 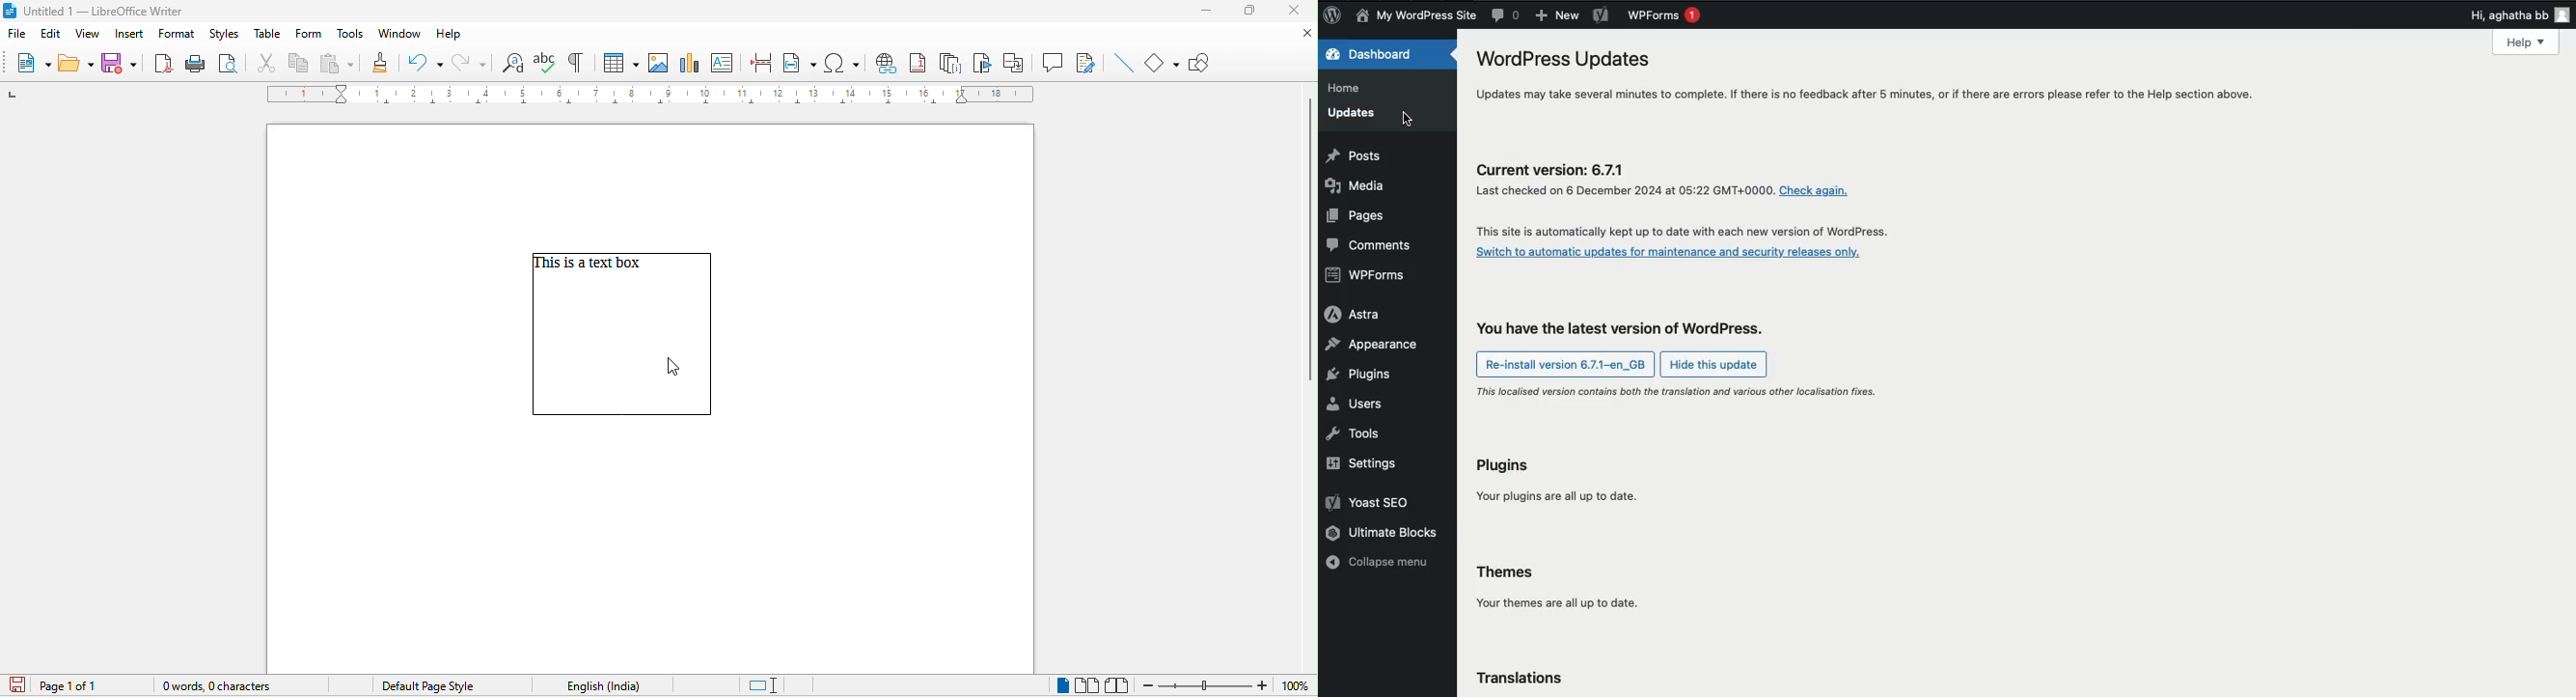 I want to click on New, so click(x=1554, y=17).